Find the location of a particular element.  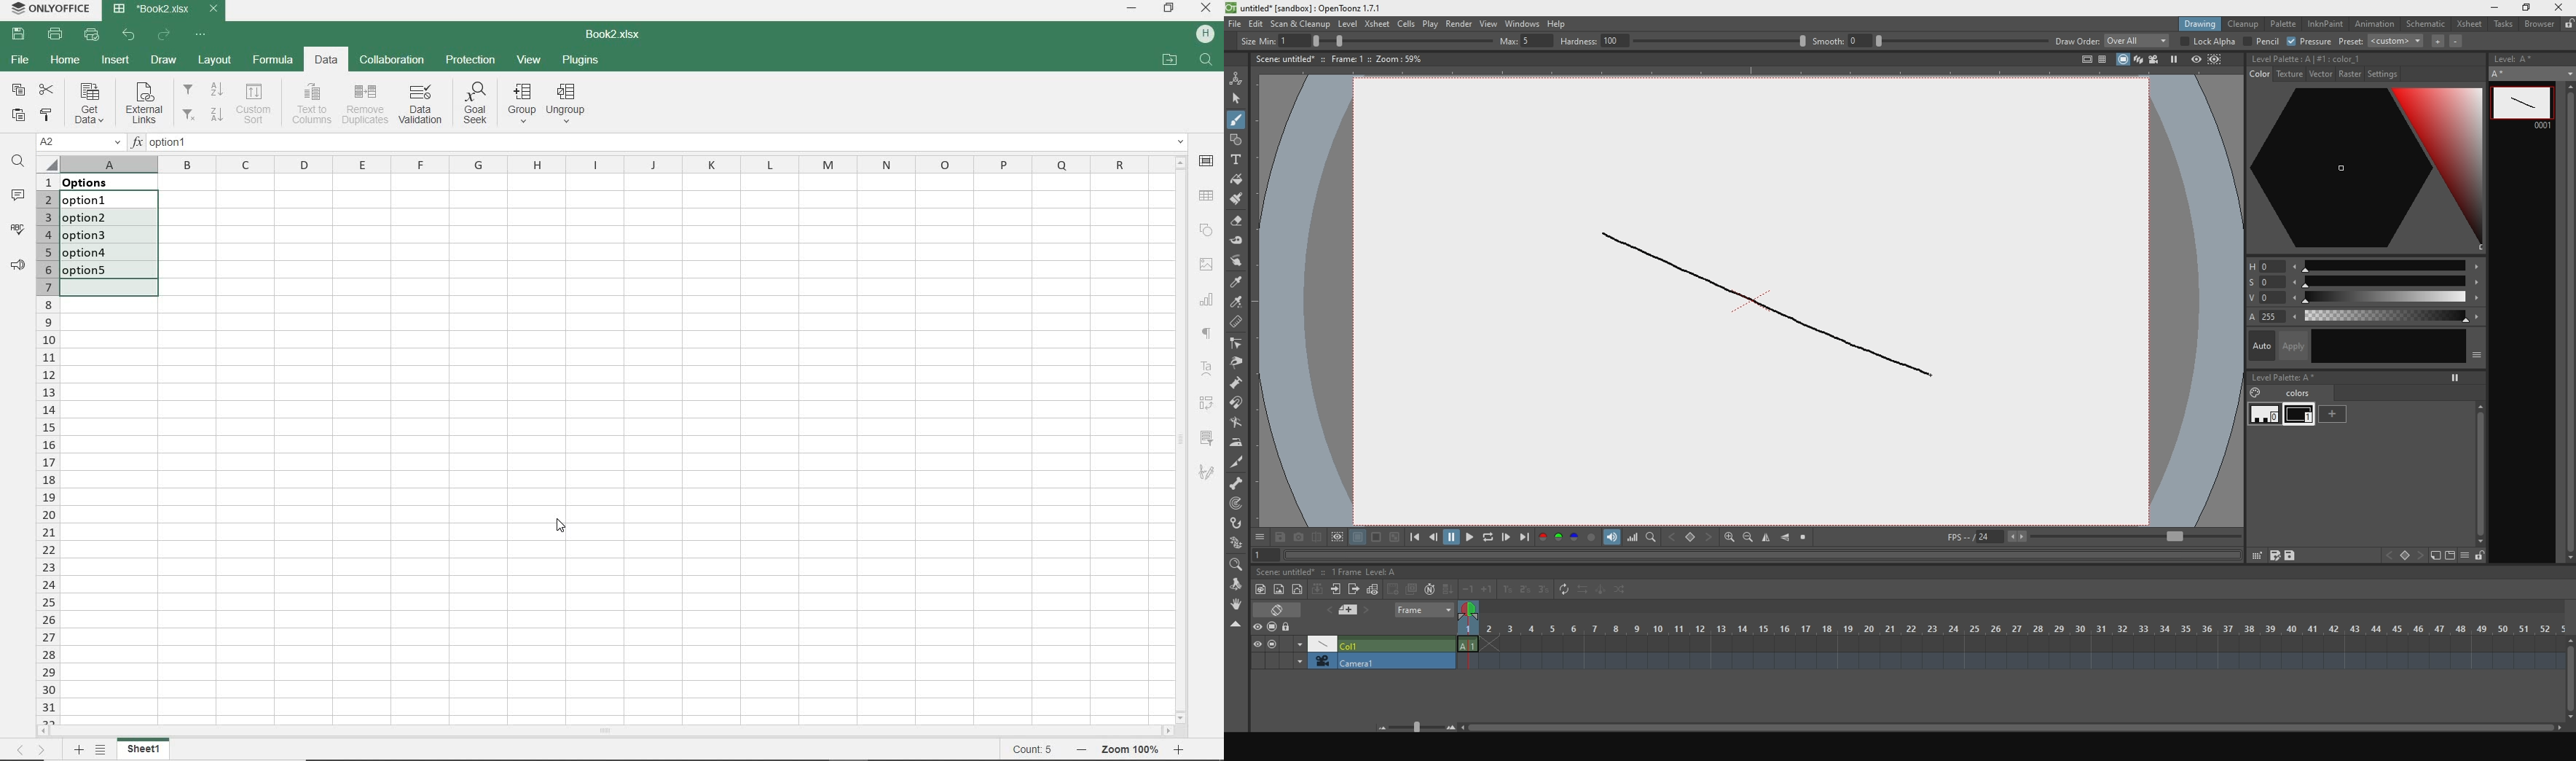

animation is located at coordinates (2377, 25).